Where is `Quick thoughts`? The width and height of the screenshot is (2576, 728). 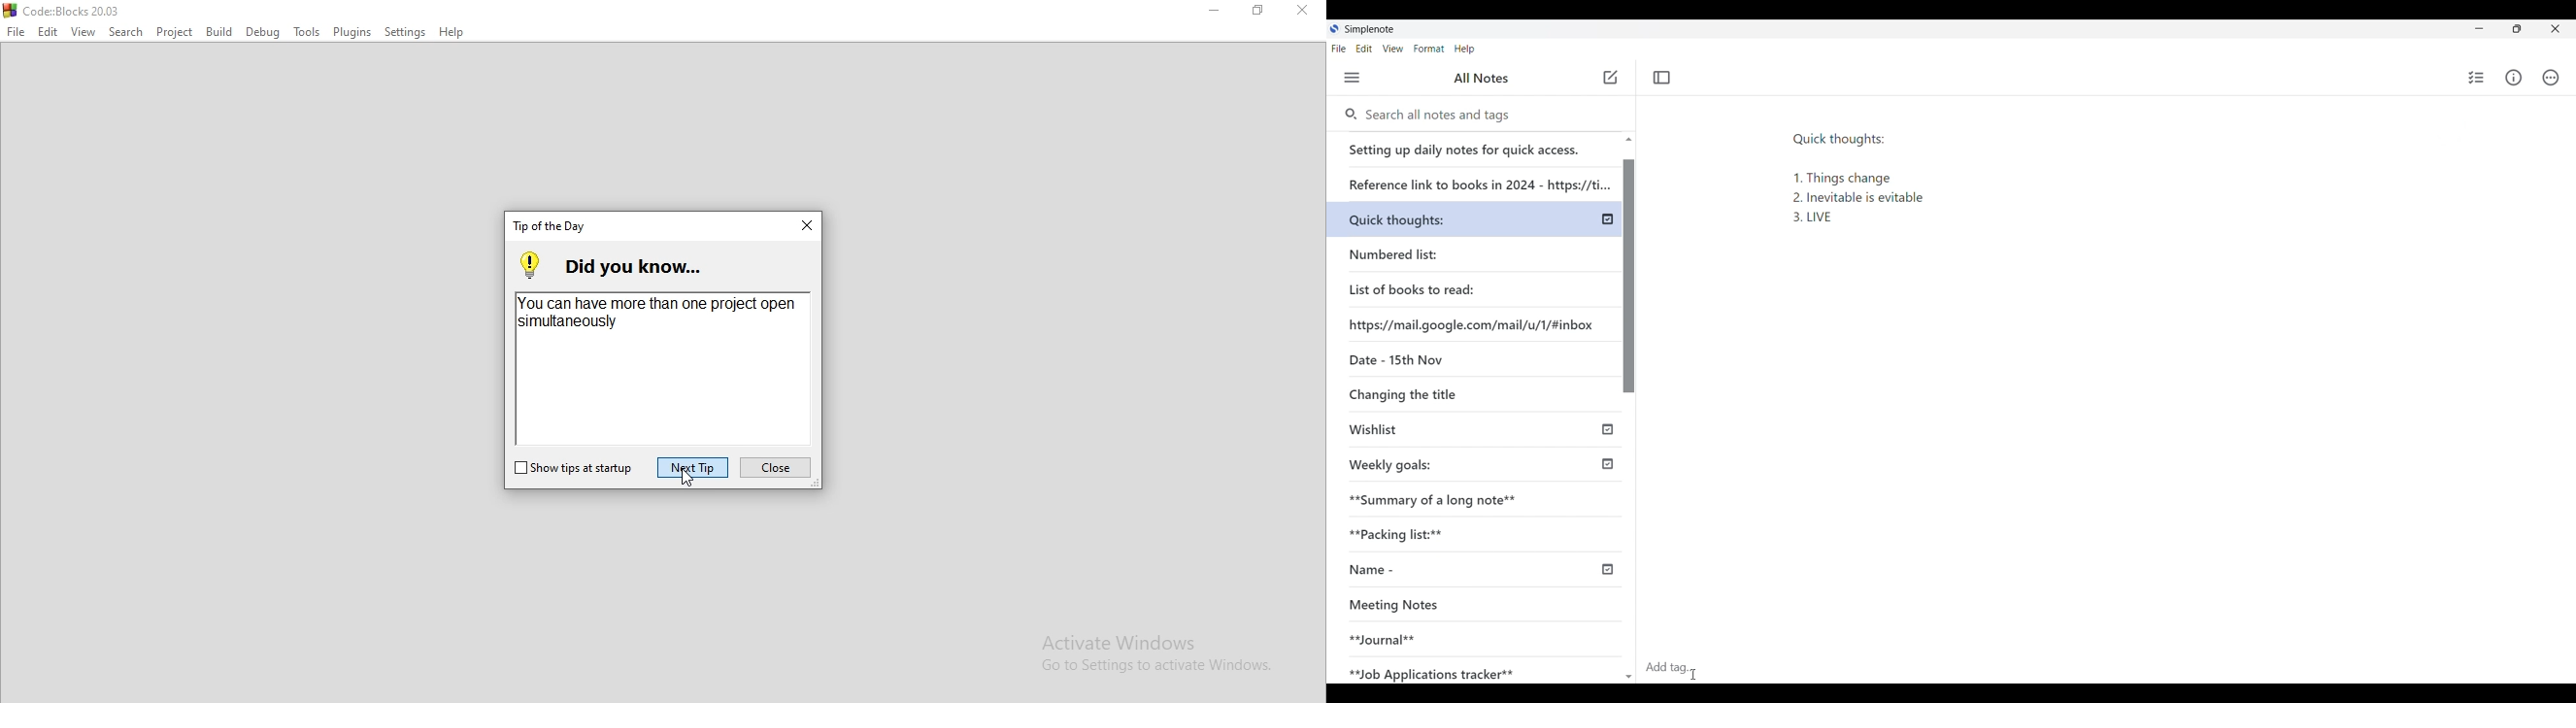
Quick thoughts is located at coordinates (1427, 217).